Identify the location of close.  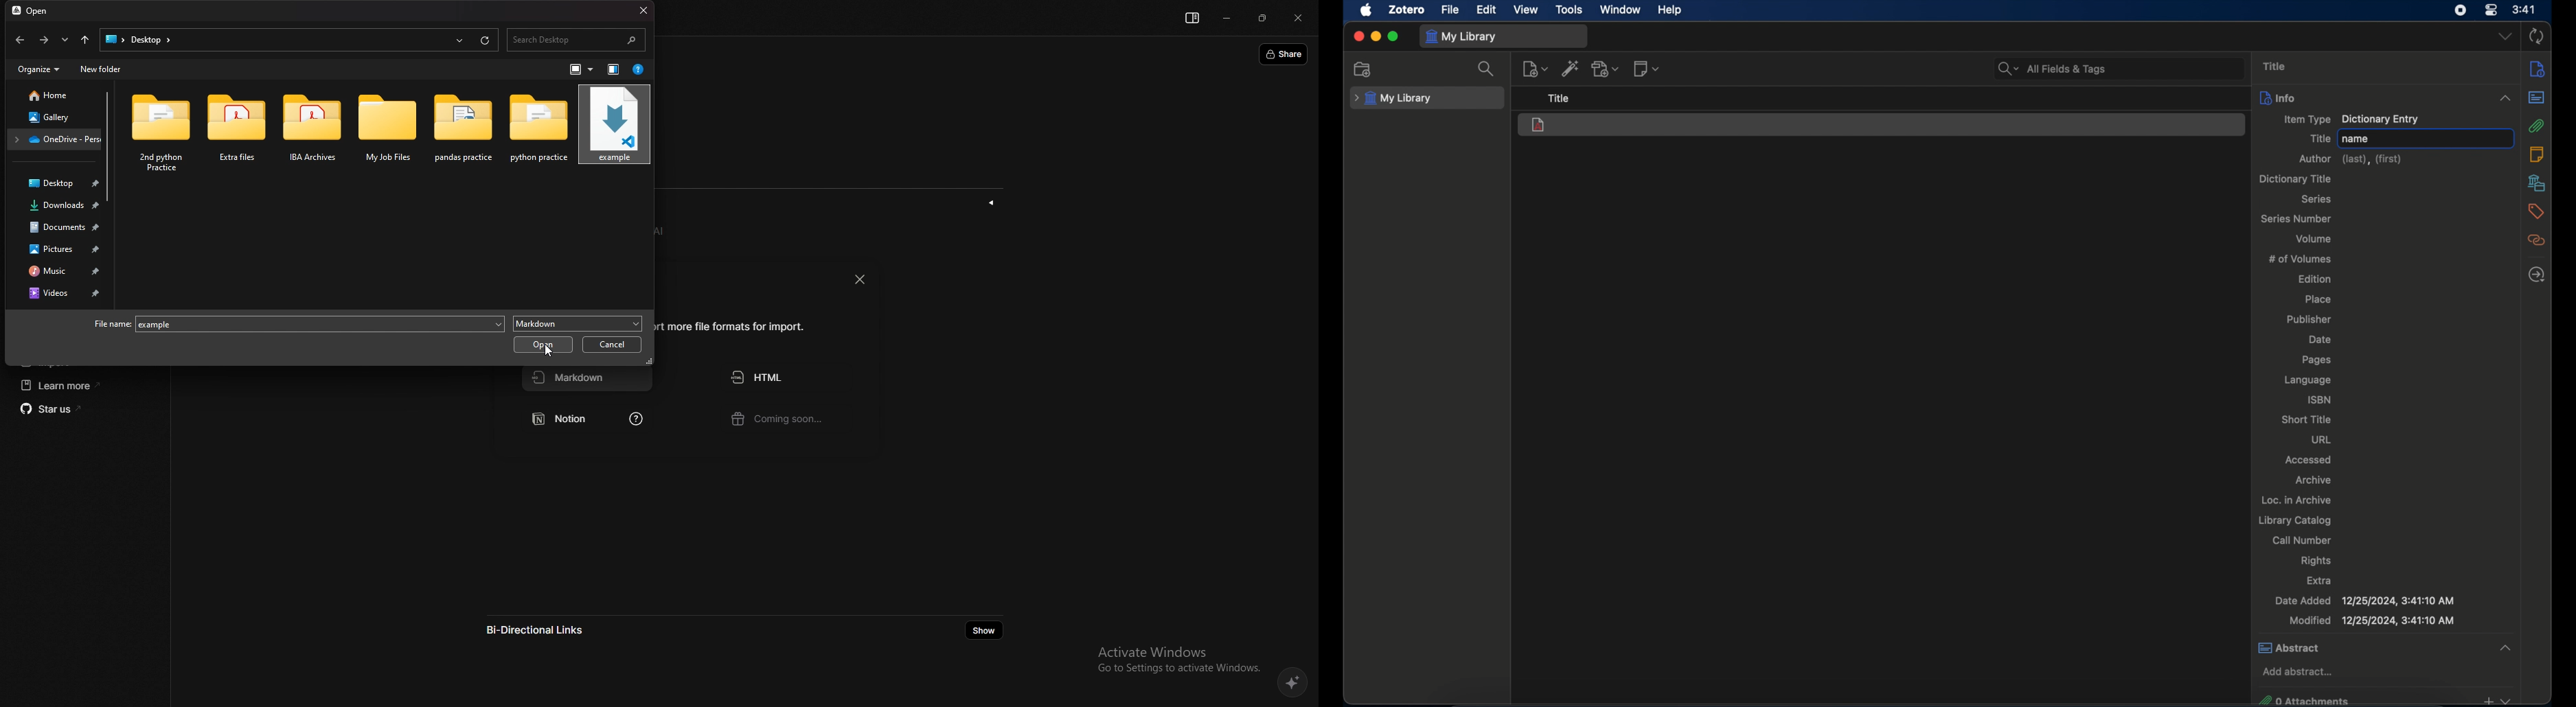
(1299, 19).